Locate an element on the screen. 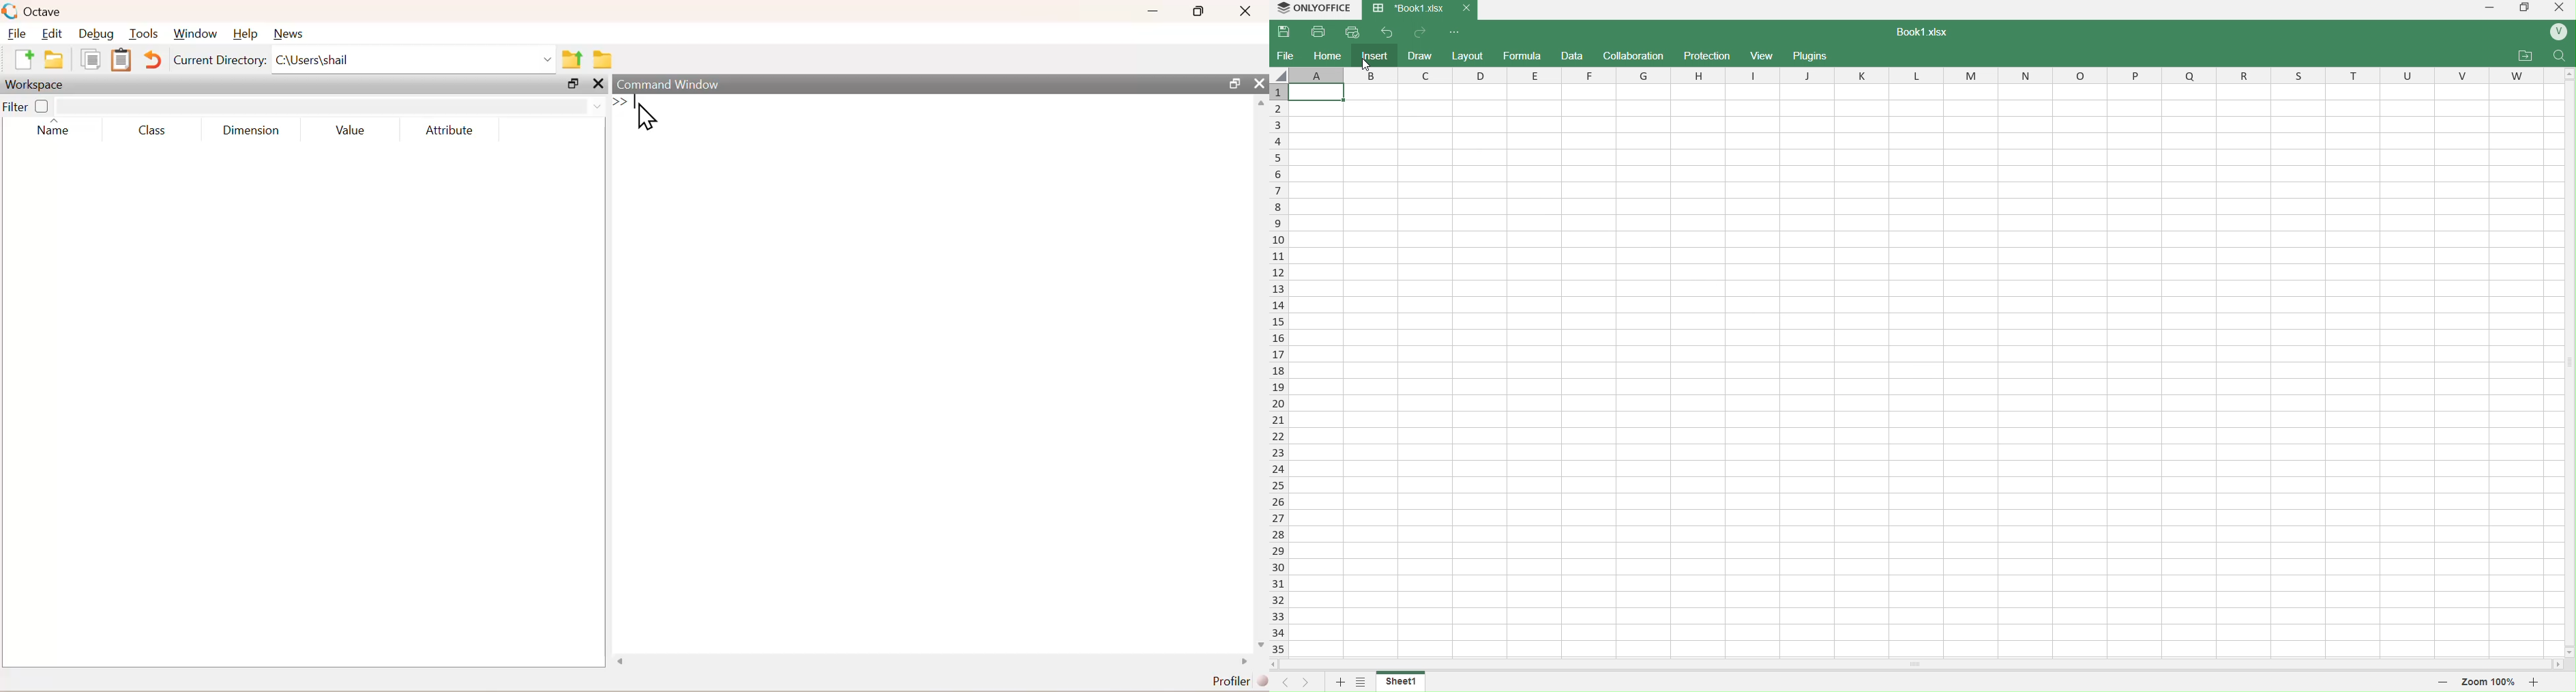 The width and height of the screenshot is (2576, 700). Edit is located at coordinates (56, 32).